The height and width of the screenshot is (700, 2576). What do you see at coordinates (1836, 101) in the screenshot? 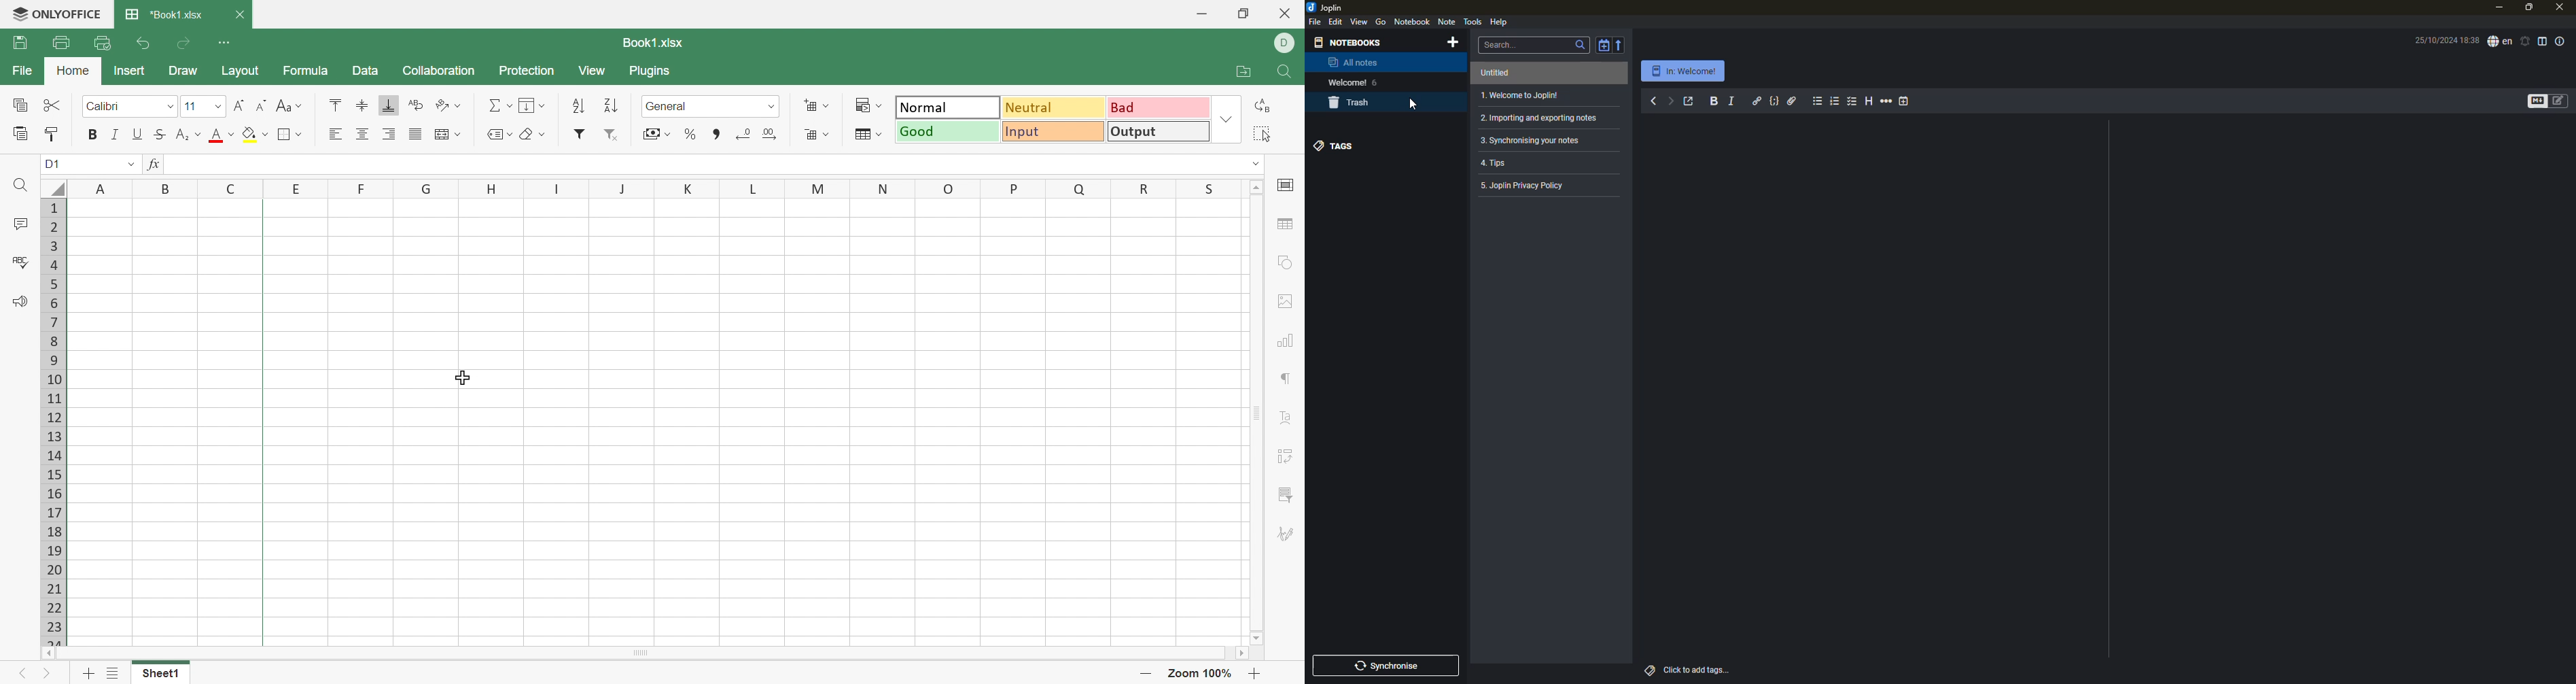
I see `numbered list` at bounding box center [1836, 101].